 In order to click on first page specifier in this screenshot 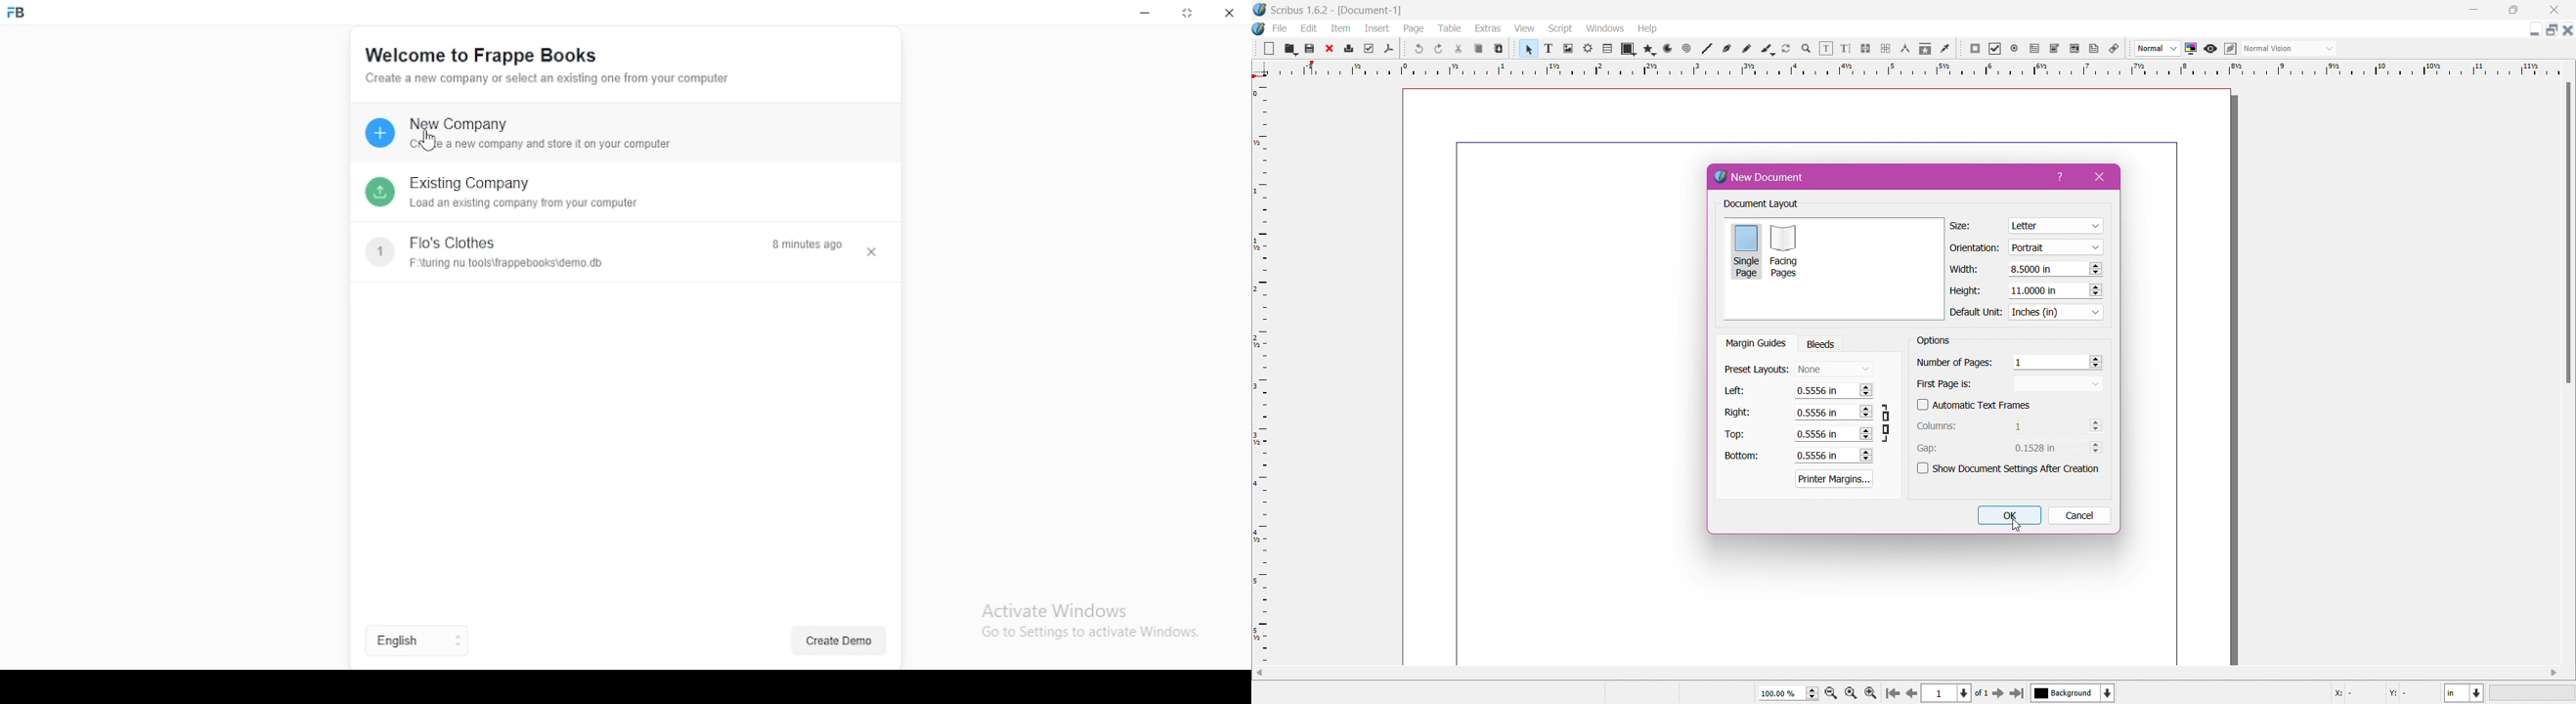, I will do `click(2013, 385)`.